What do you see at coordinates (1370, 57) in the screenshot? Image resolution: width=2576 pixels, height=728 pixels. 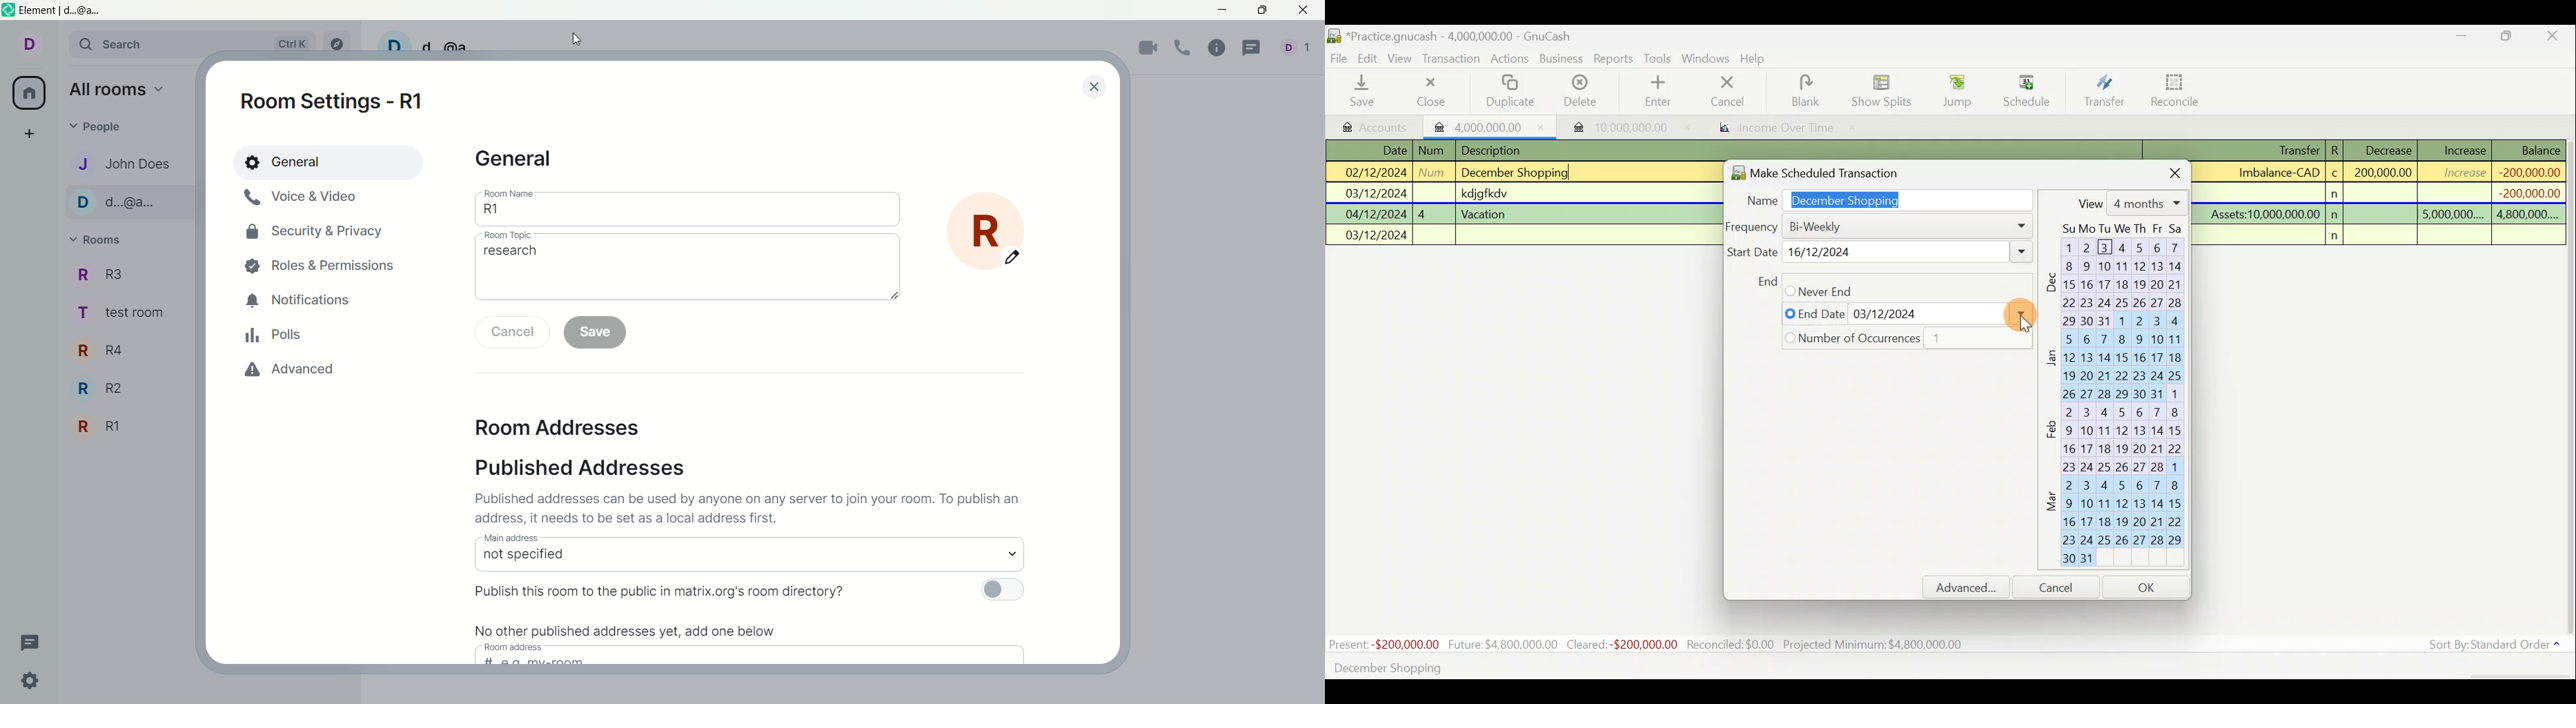 I see `Edit` at bounding box center [1370, 57].